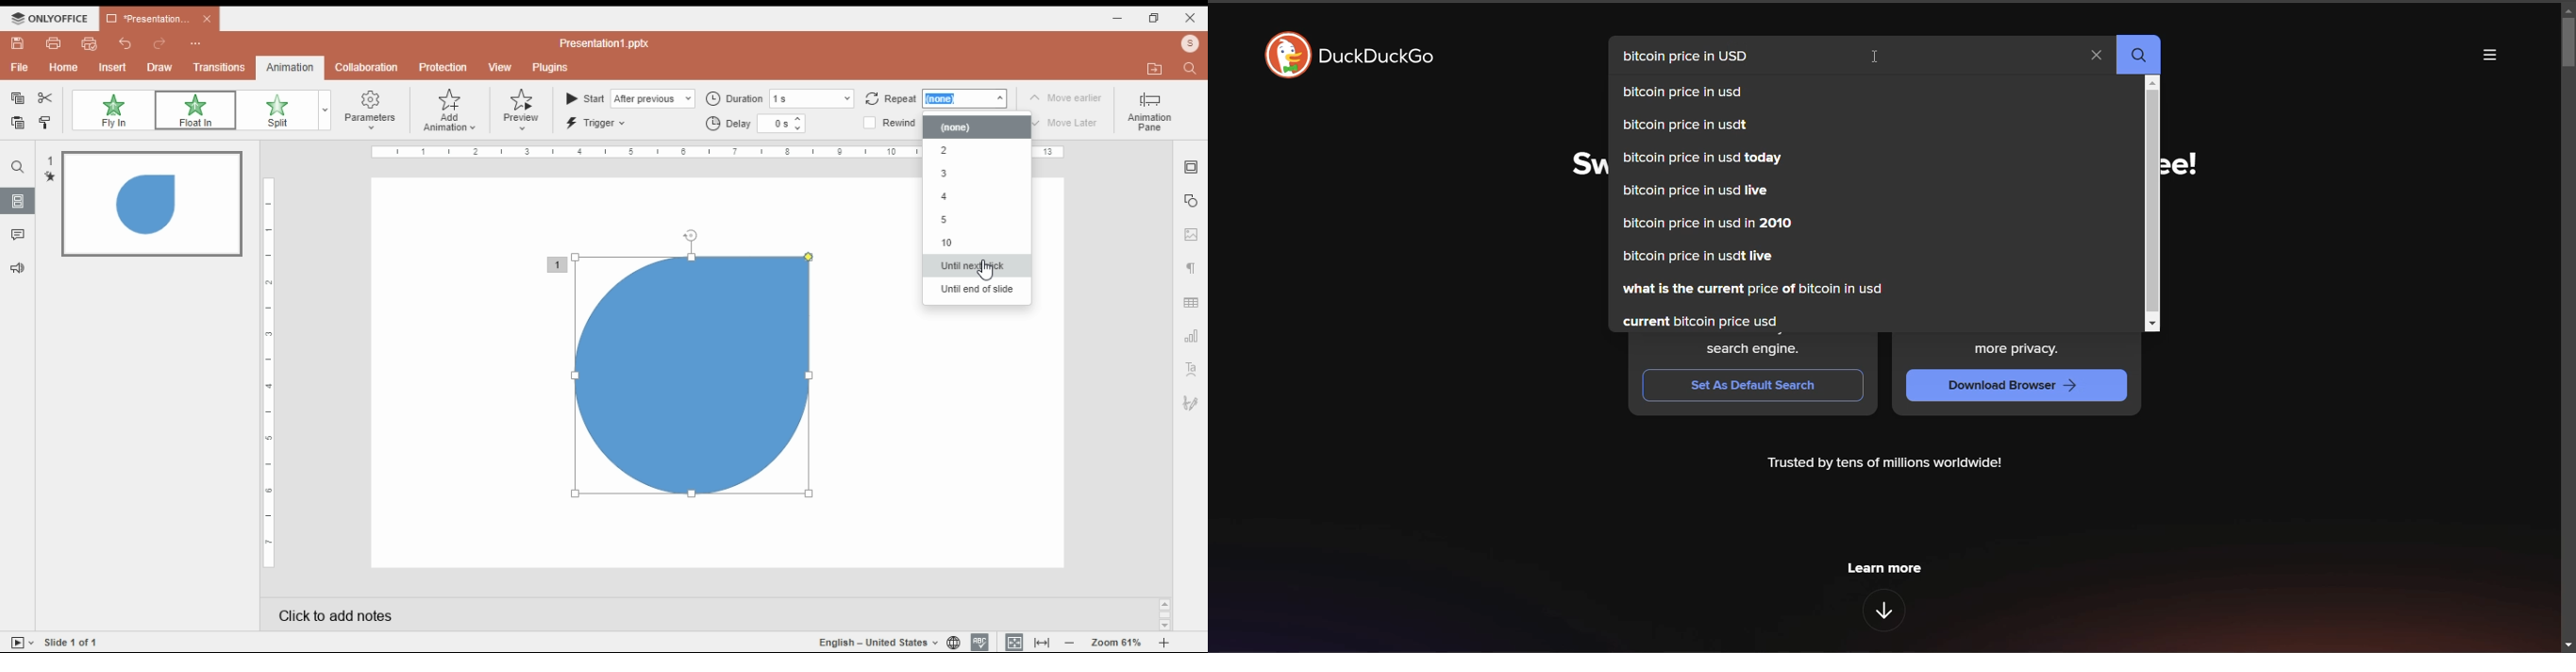  Describe the element at coordinates (288, 67) in the screenshot. I see `animation` at that location.